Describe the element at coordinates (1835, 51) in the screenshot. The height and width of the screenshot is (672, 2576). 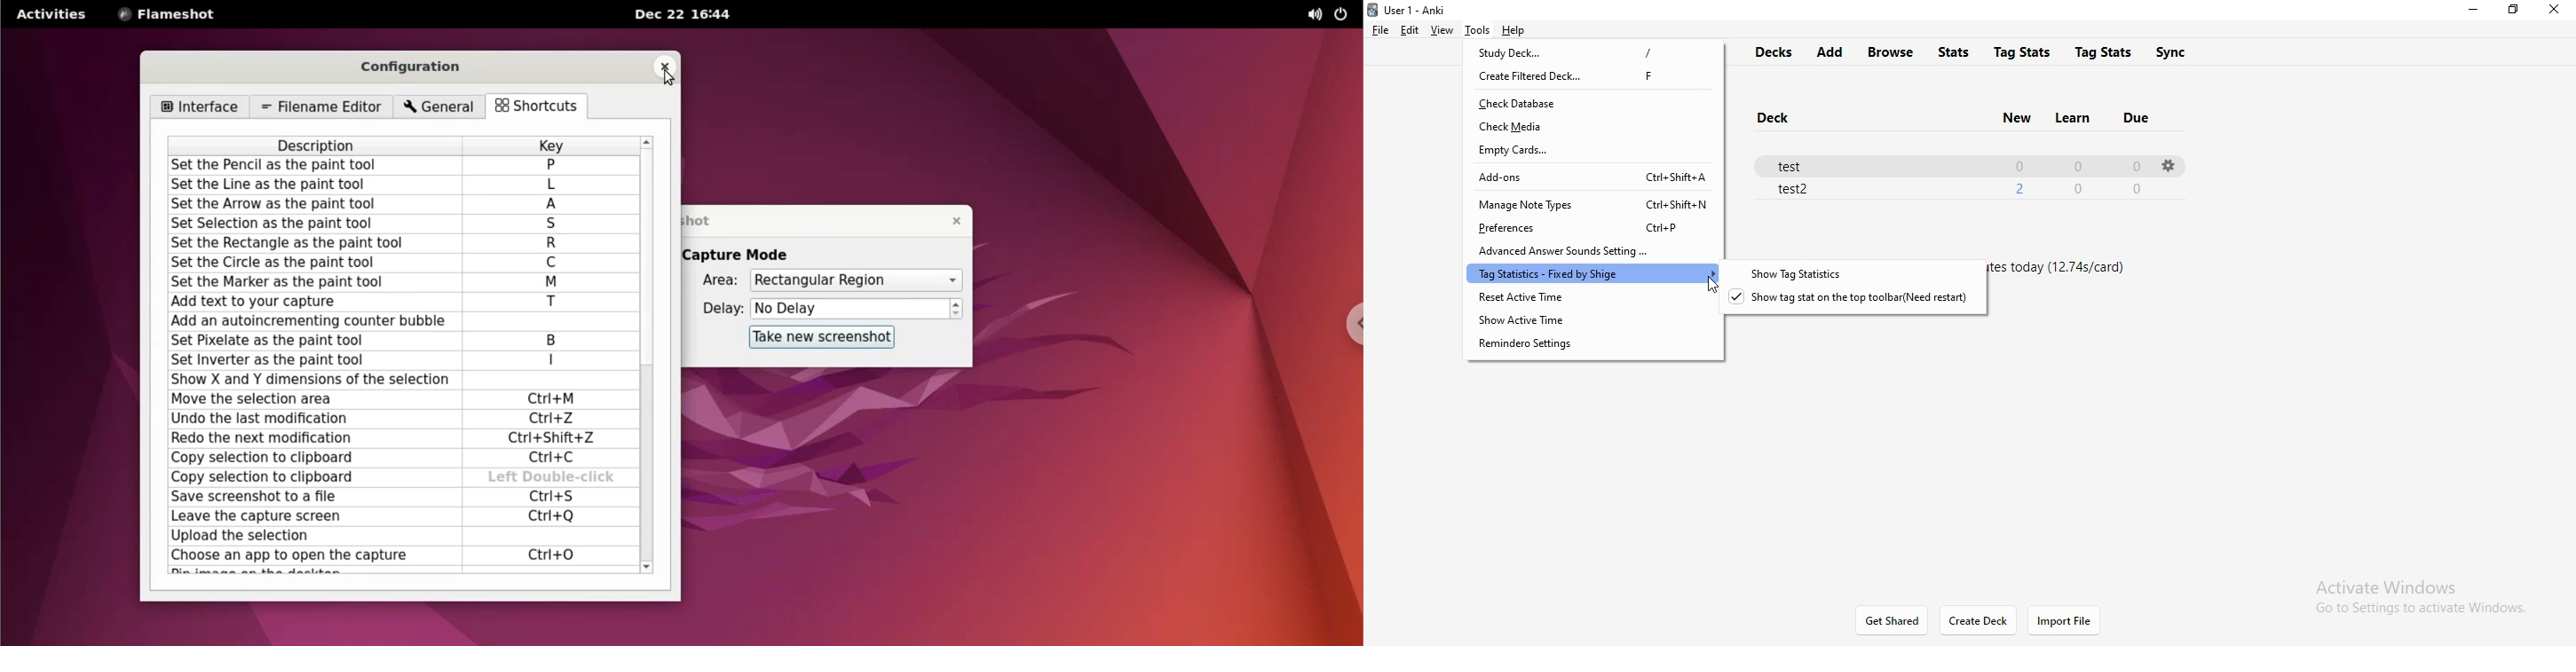
I see `add` at that location.